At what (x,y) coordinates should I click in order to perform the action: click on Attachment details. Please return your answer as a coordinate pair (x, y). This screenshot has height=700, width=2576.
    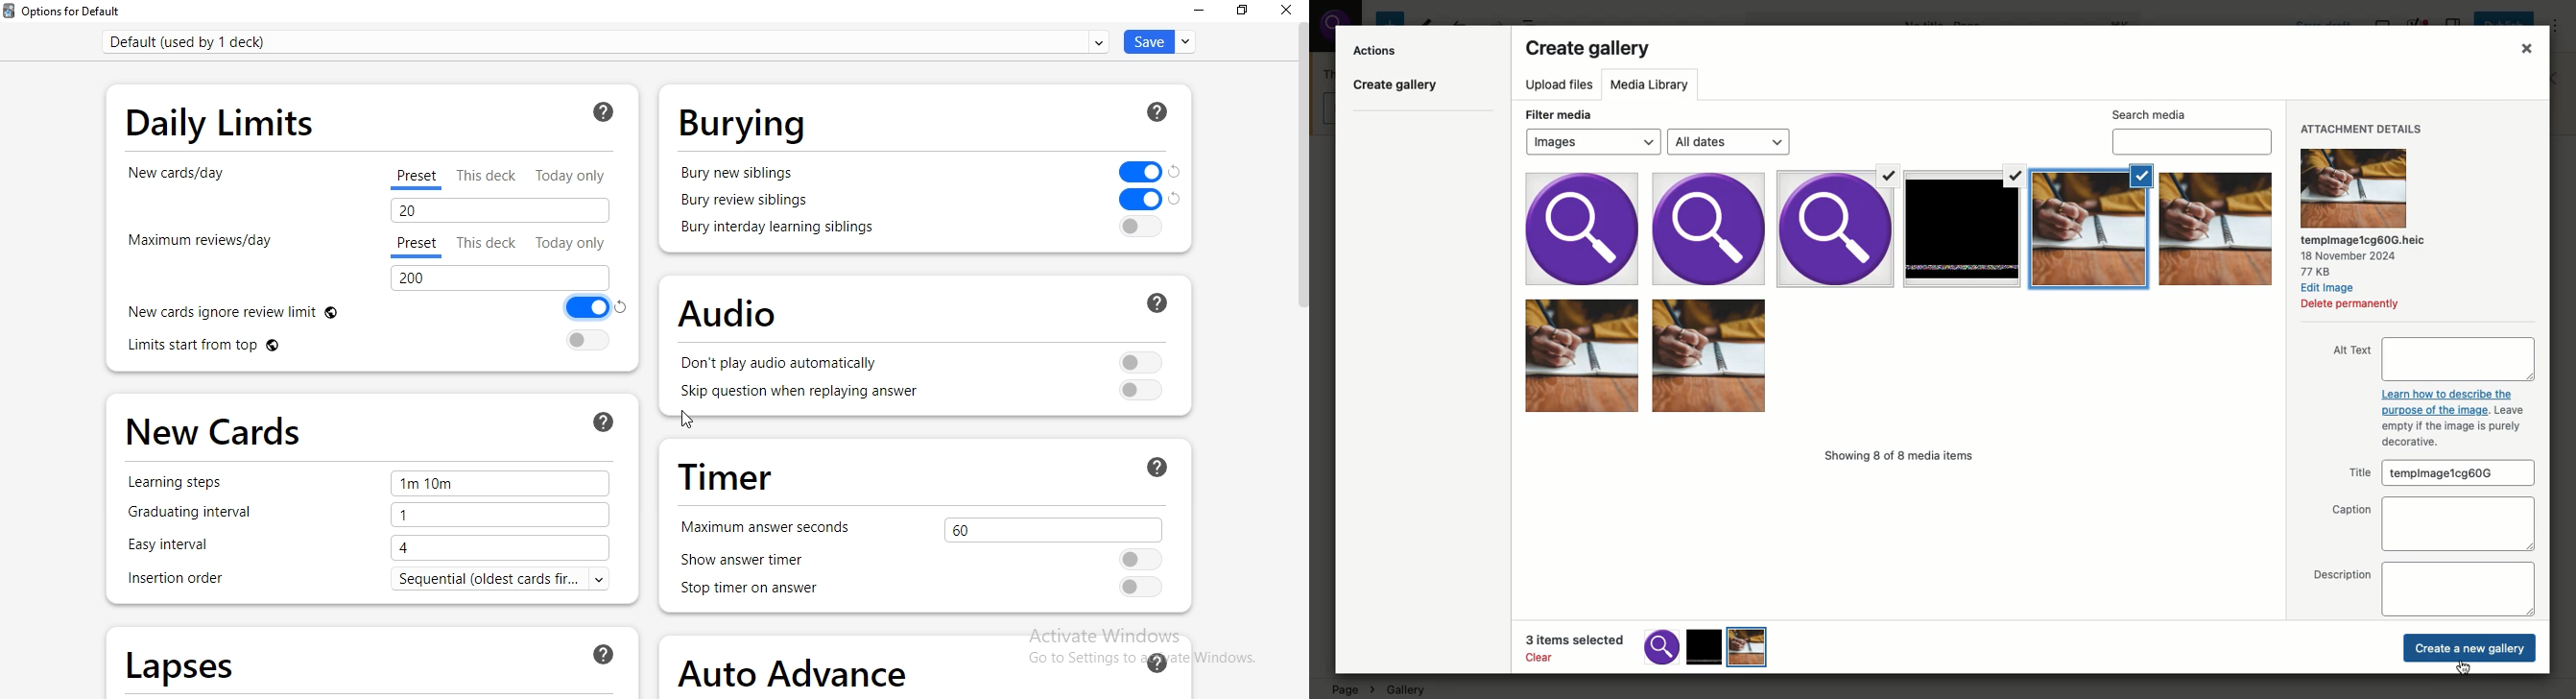
    Looking at the image, I should click on (2362, 127).